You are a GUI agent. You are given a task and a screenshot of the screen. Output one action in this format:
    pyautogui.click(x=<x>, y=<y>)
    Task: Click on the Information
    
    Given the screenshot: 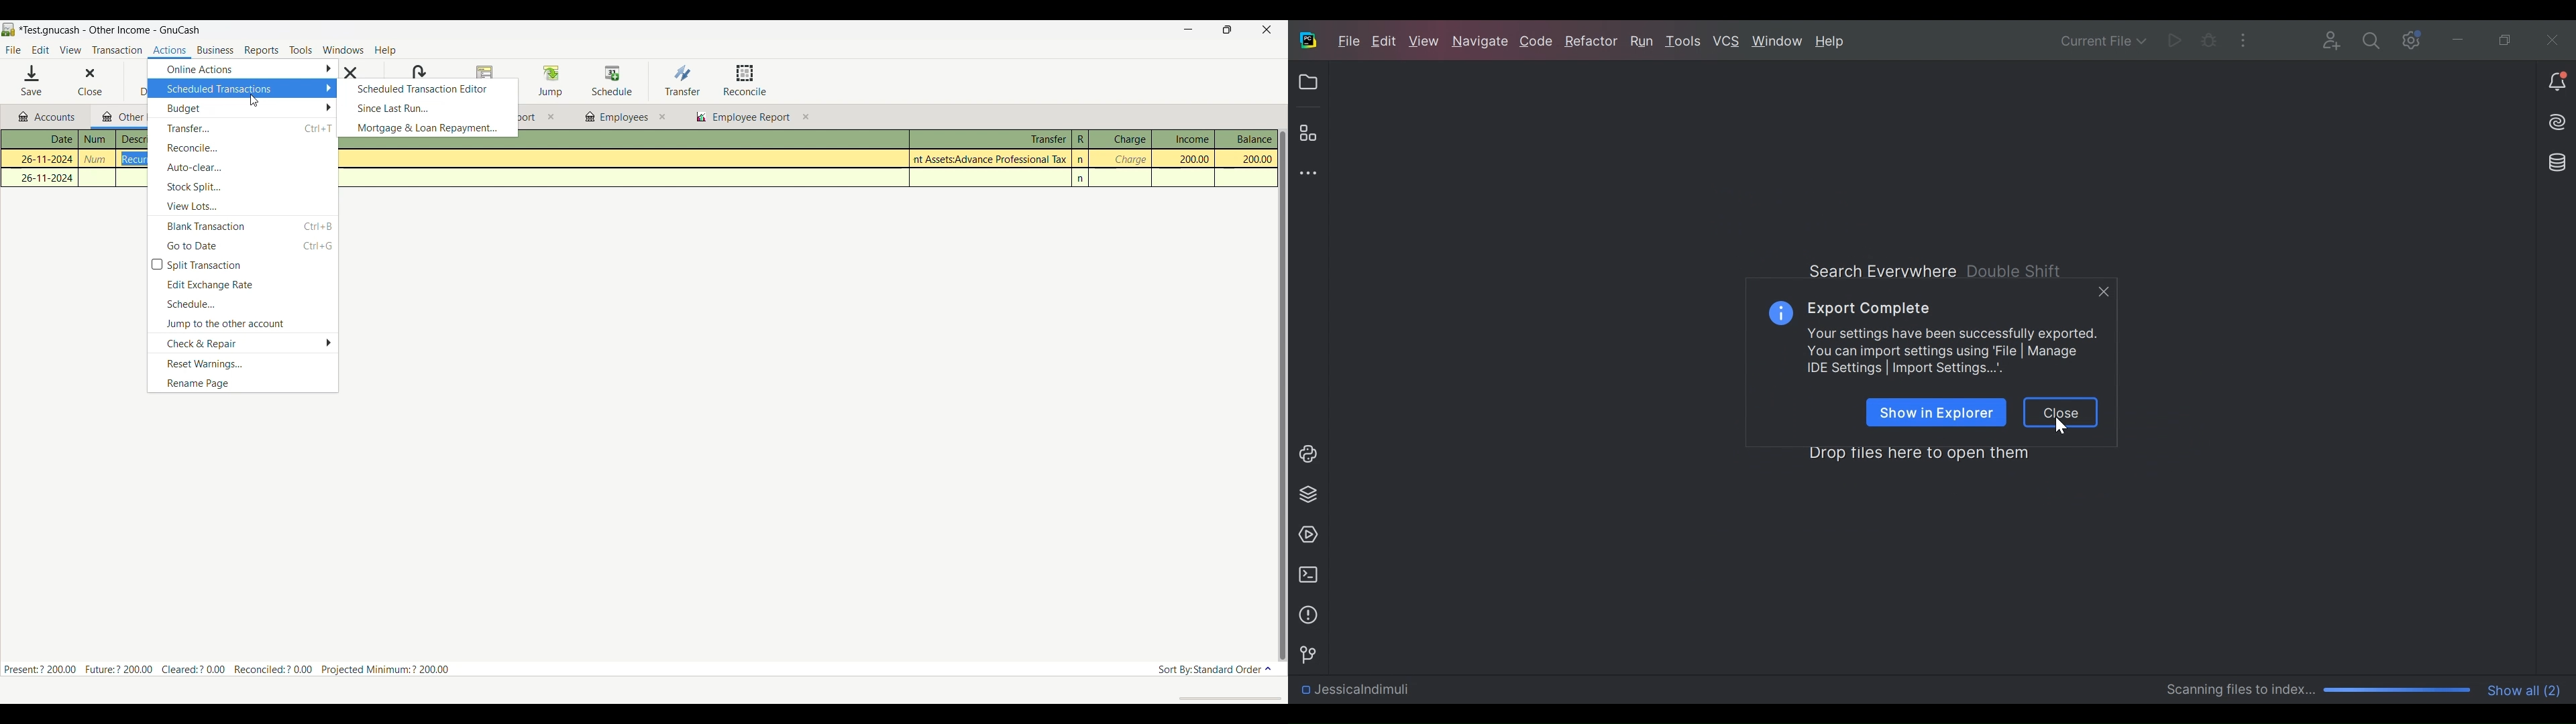 What is the action you would take?
    pyautogui.click(x=1782, y=310)
    